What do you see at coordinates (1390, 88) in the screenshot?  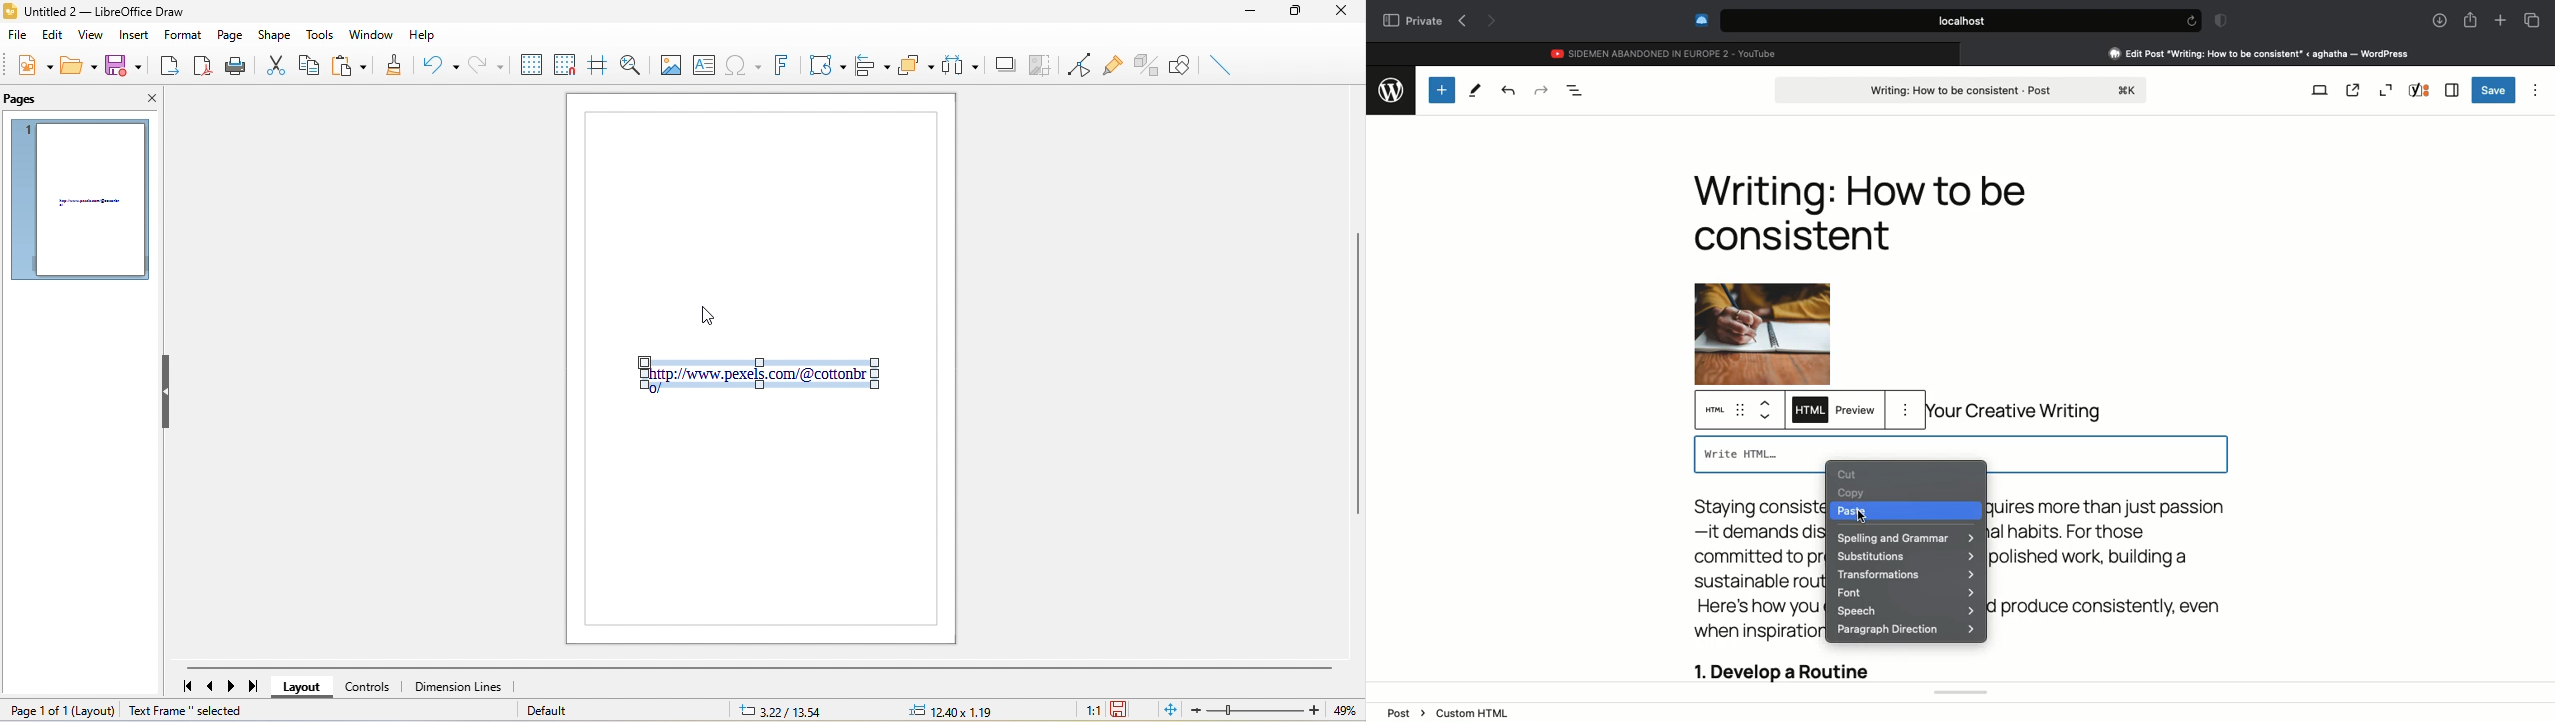 I see `wordpress` at bounding box center [1390, 88].